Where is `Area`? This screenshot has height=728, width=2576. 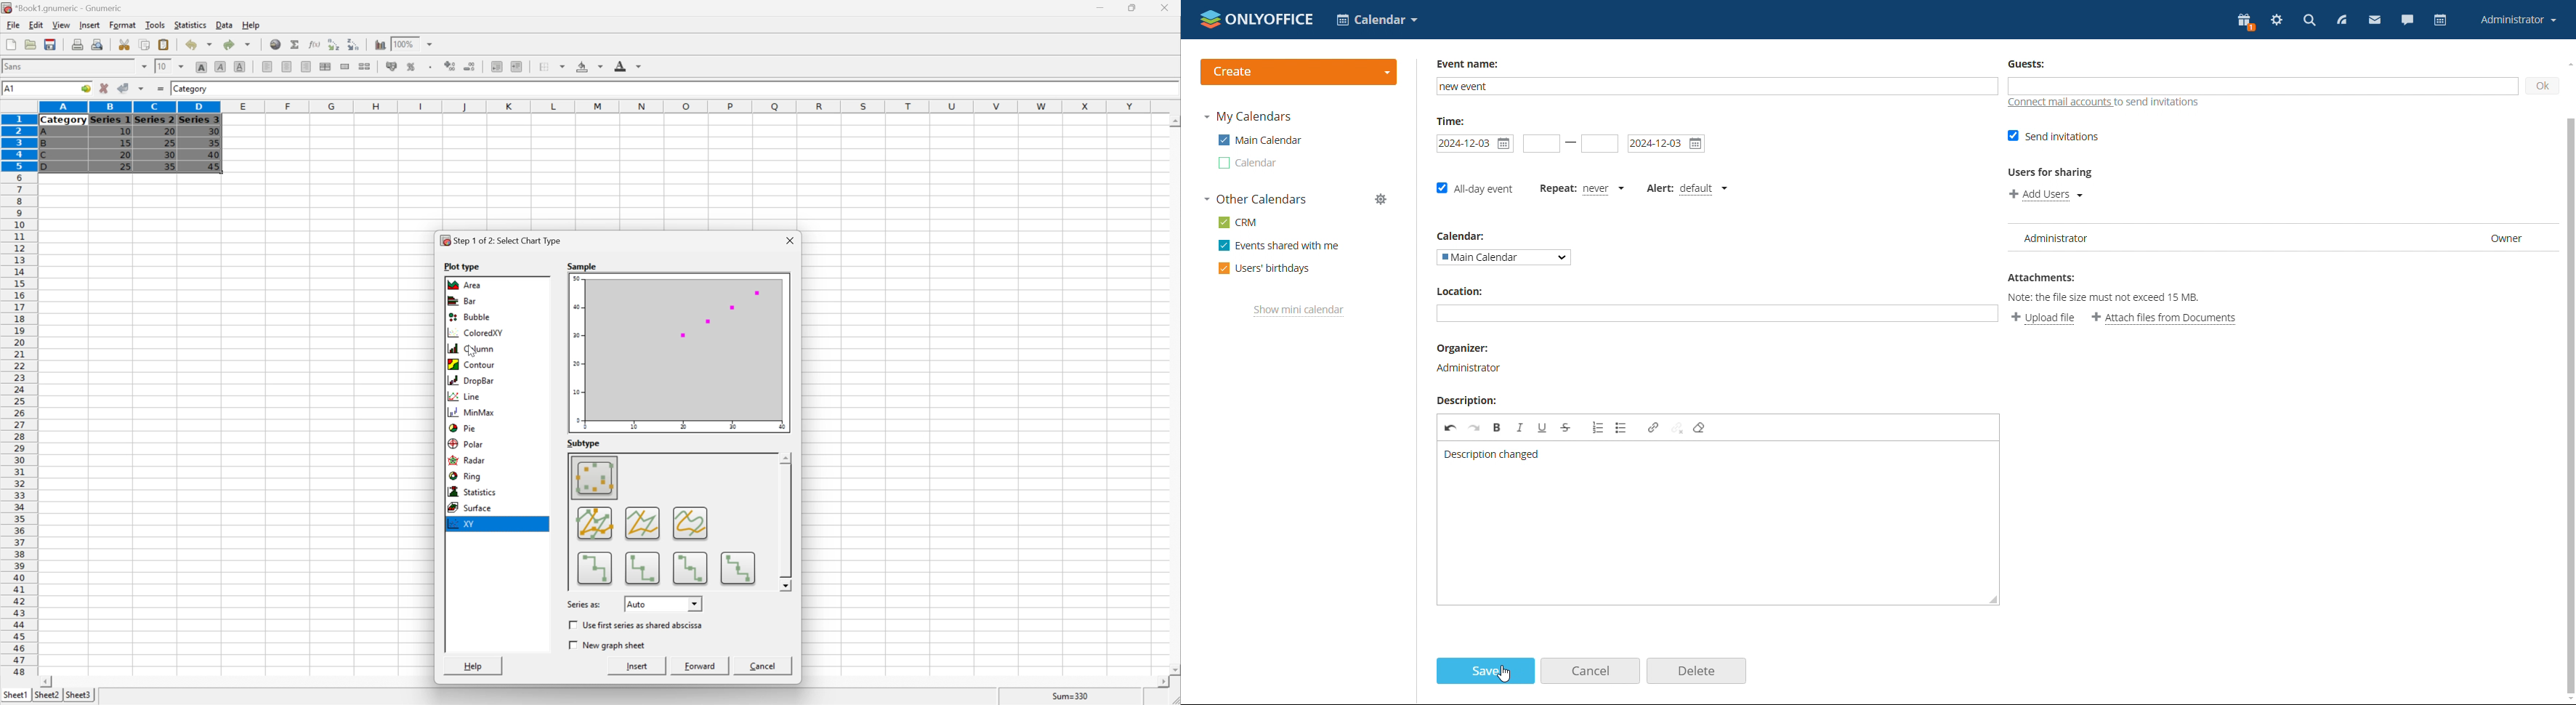 Area is located at coordinates (469, 284).